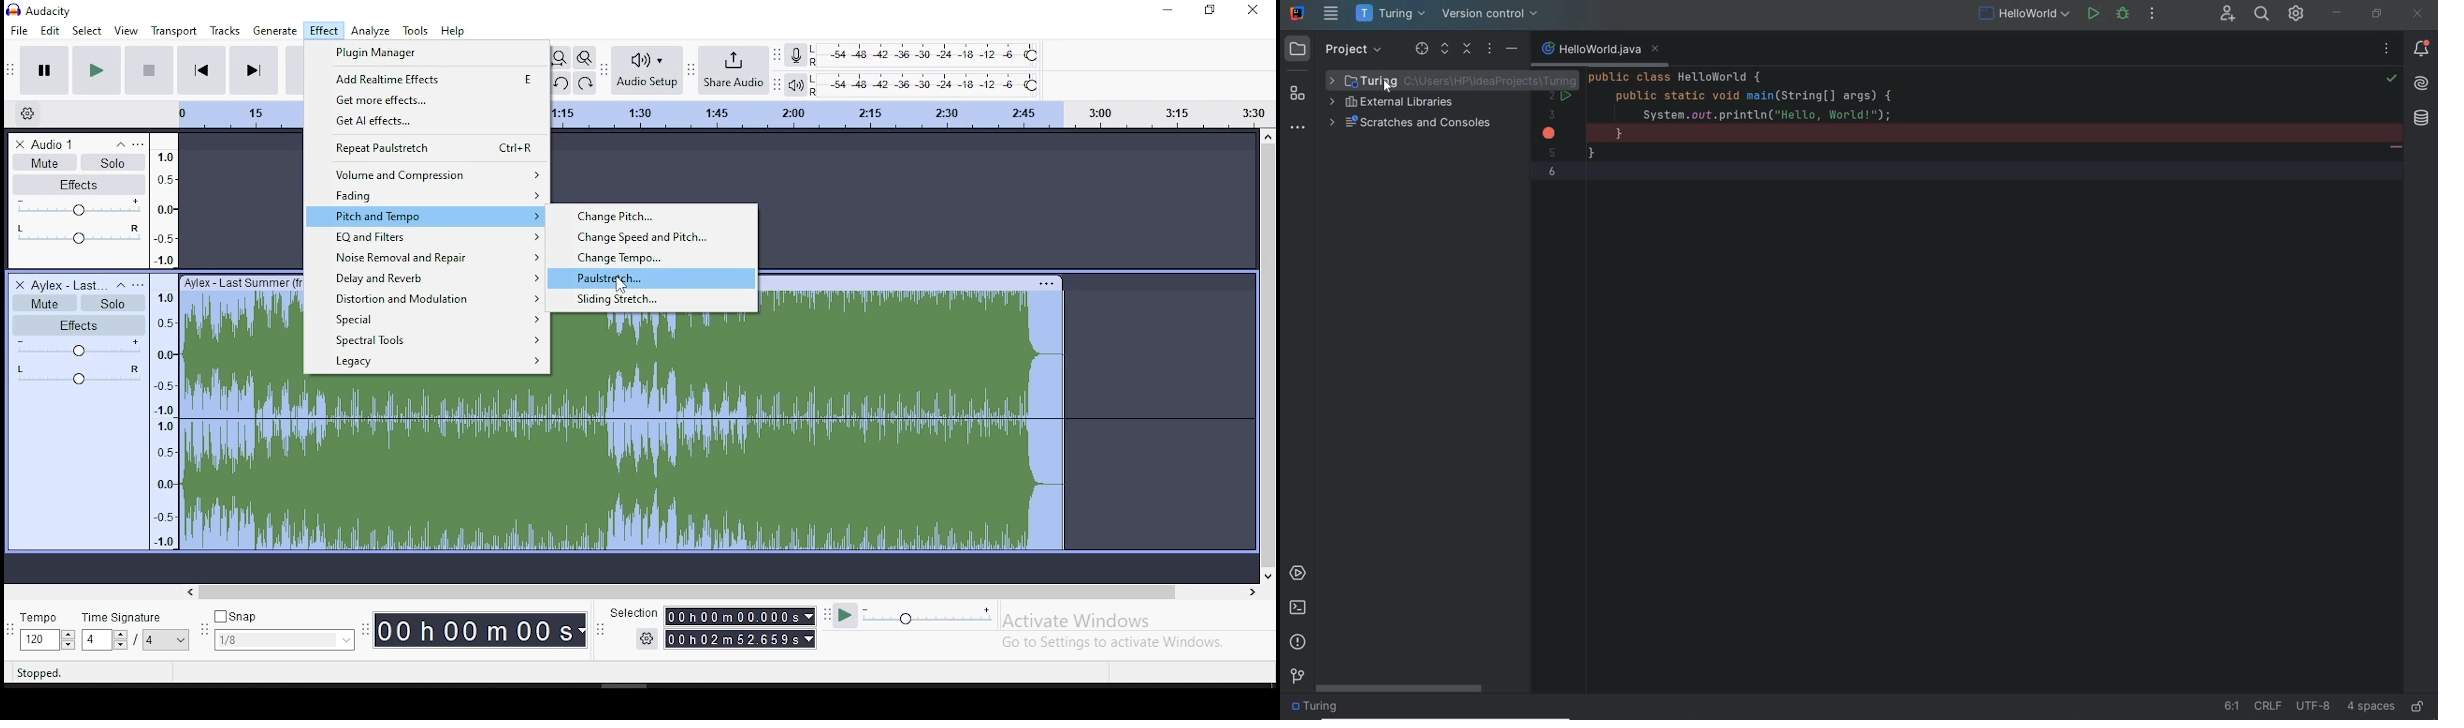 This screenshot has height=728, width=2464. Describe the element at coordinates (2372, 708) in the screenshot. I see `Indent` at that location.